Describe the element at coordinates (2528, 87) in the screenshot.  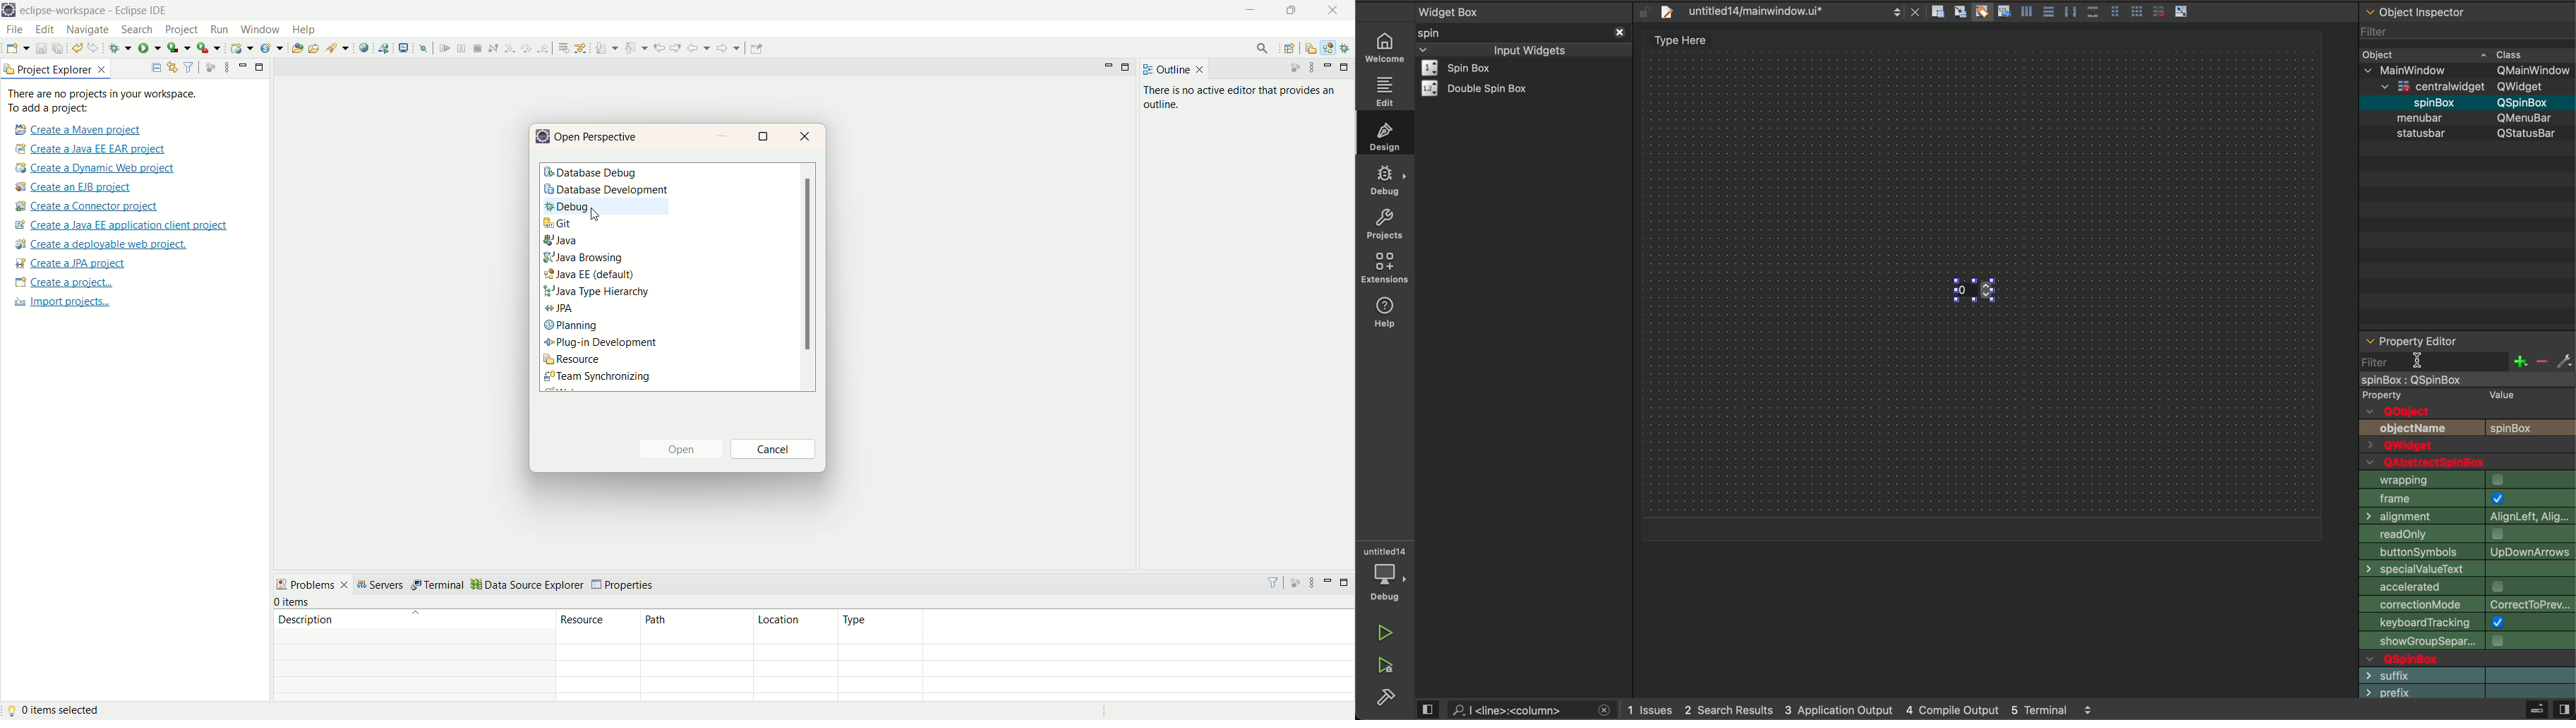
I see `` at that location.